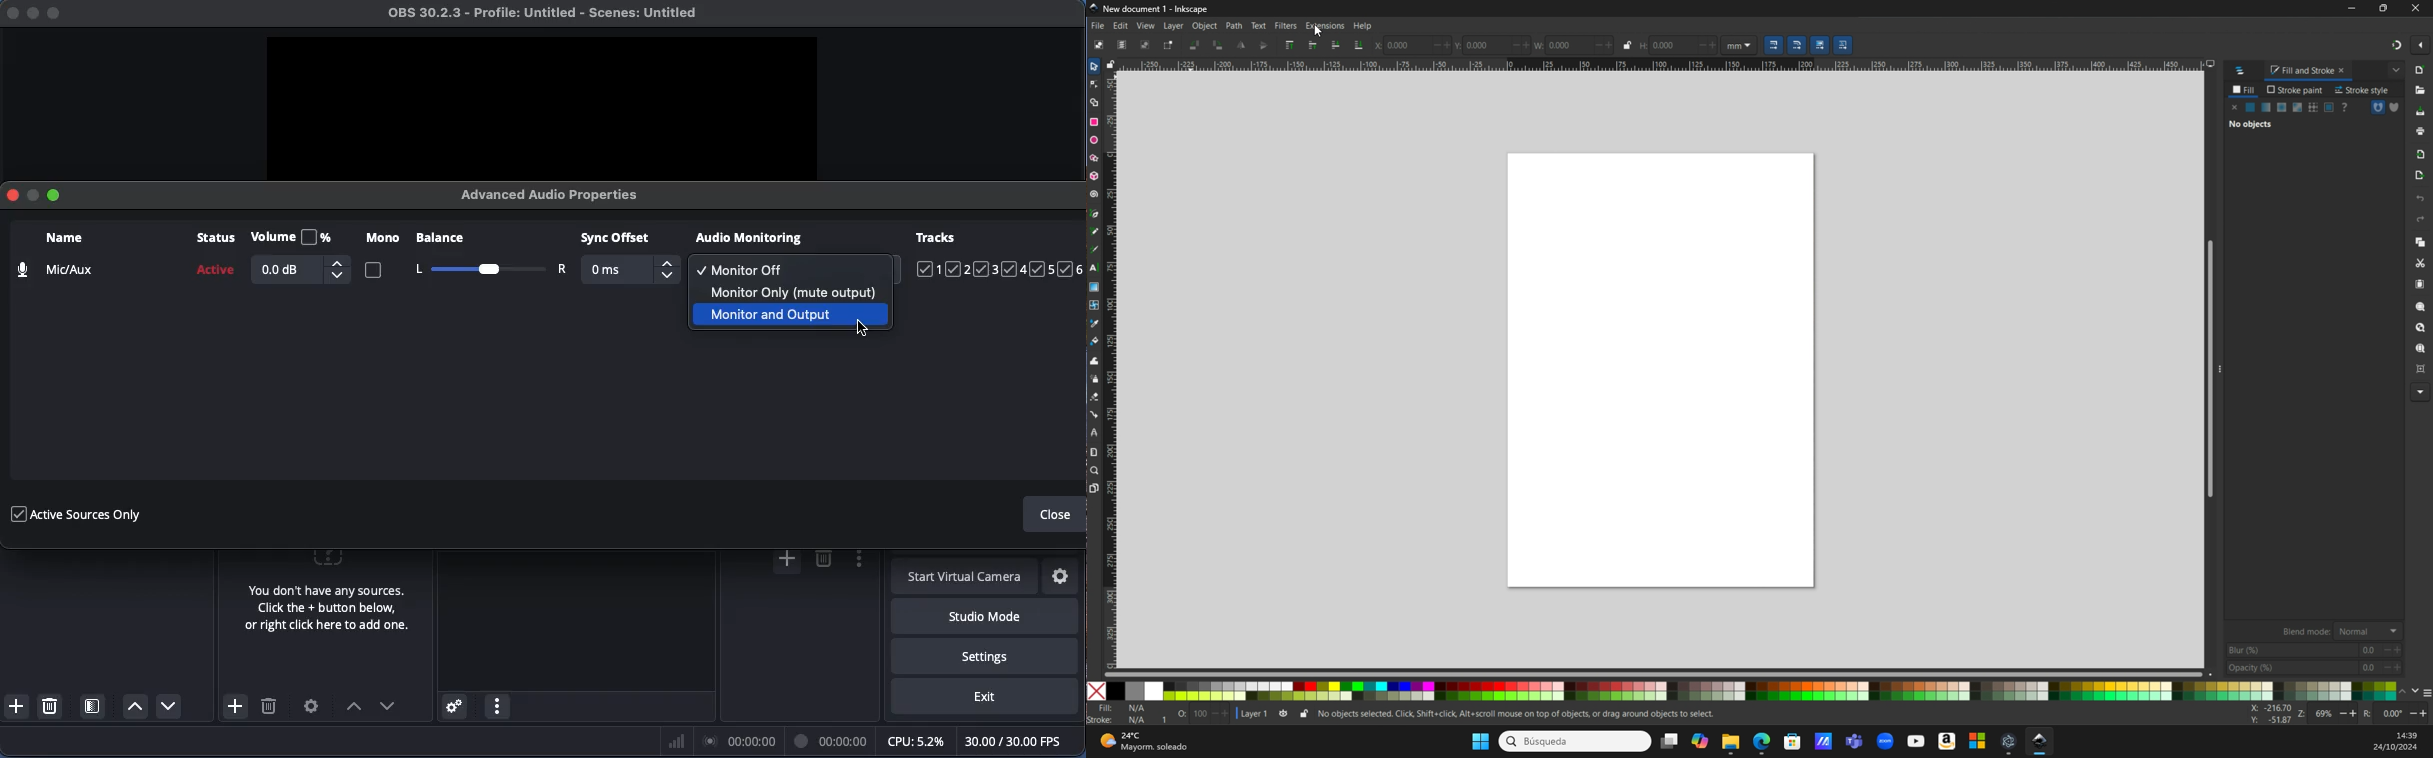  What do you see at coordinates (481, 241) in the screenshot?
I see `Balance` at bounding box center [481, 241].